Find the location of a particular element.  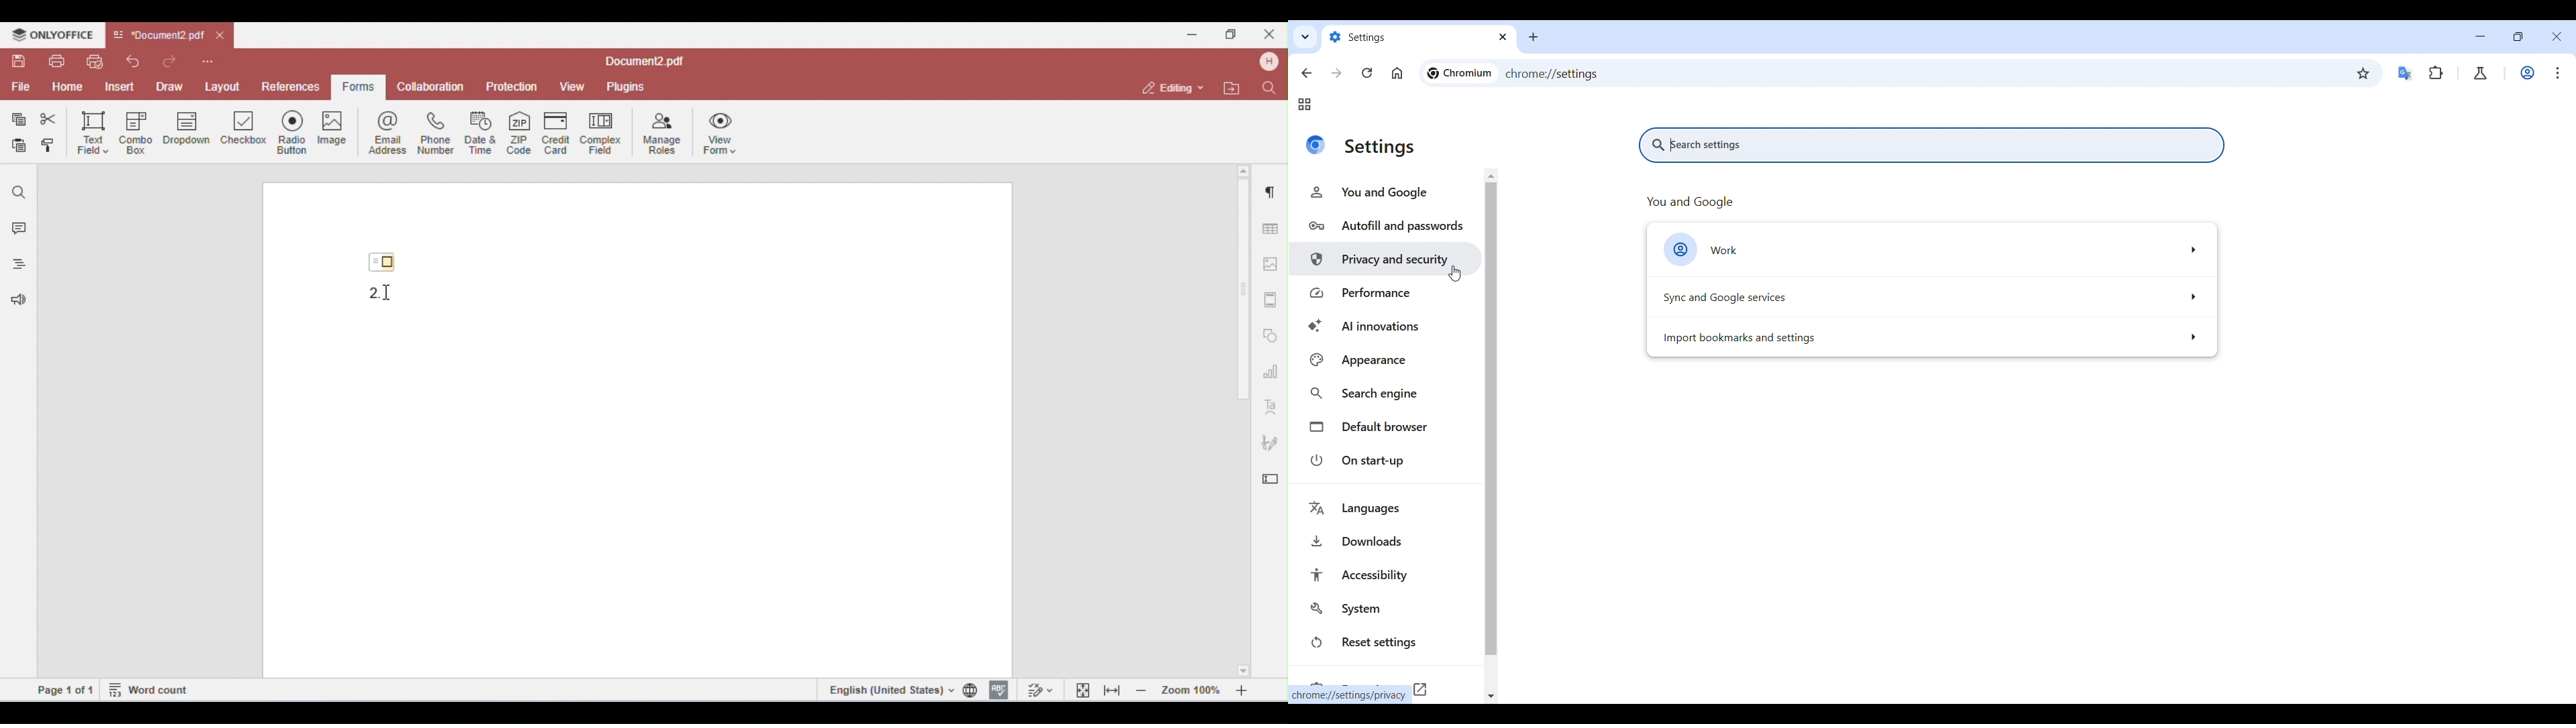

Search engine is located at coordinates (1386, 394).